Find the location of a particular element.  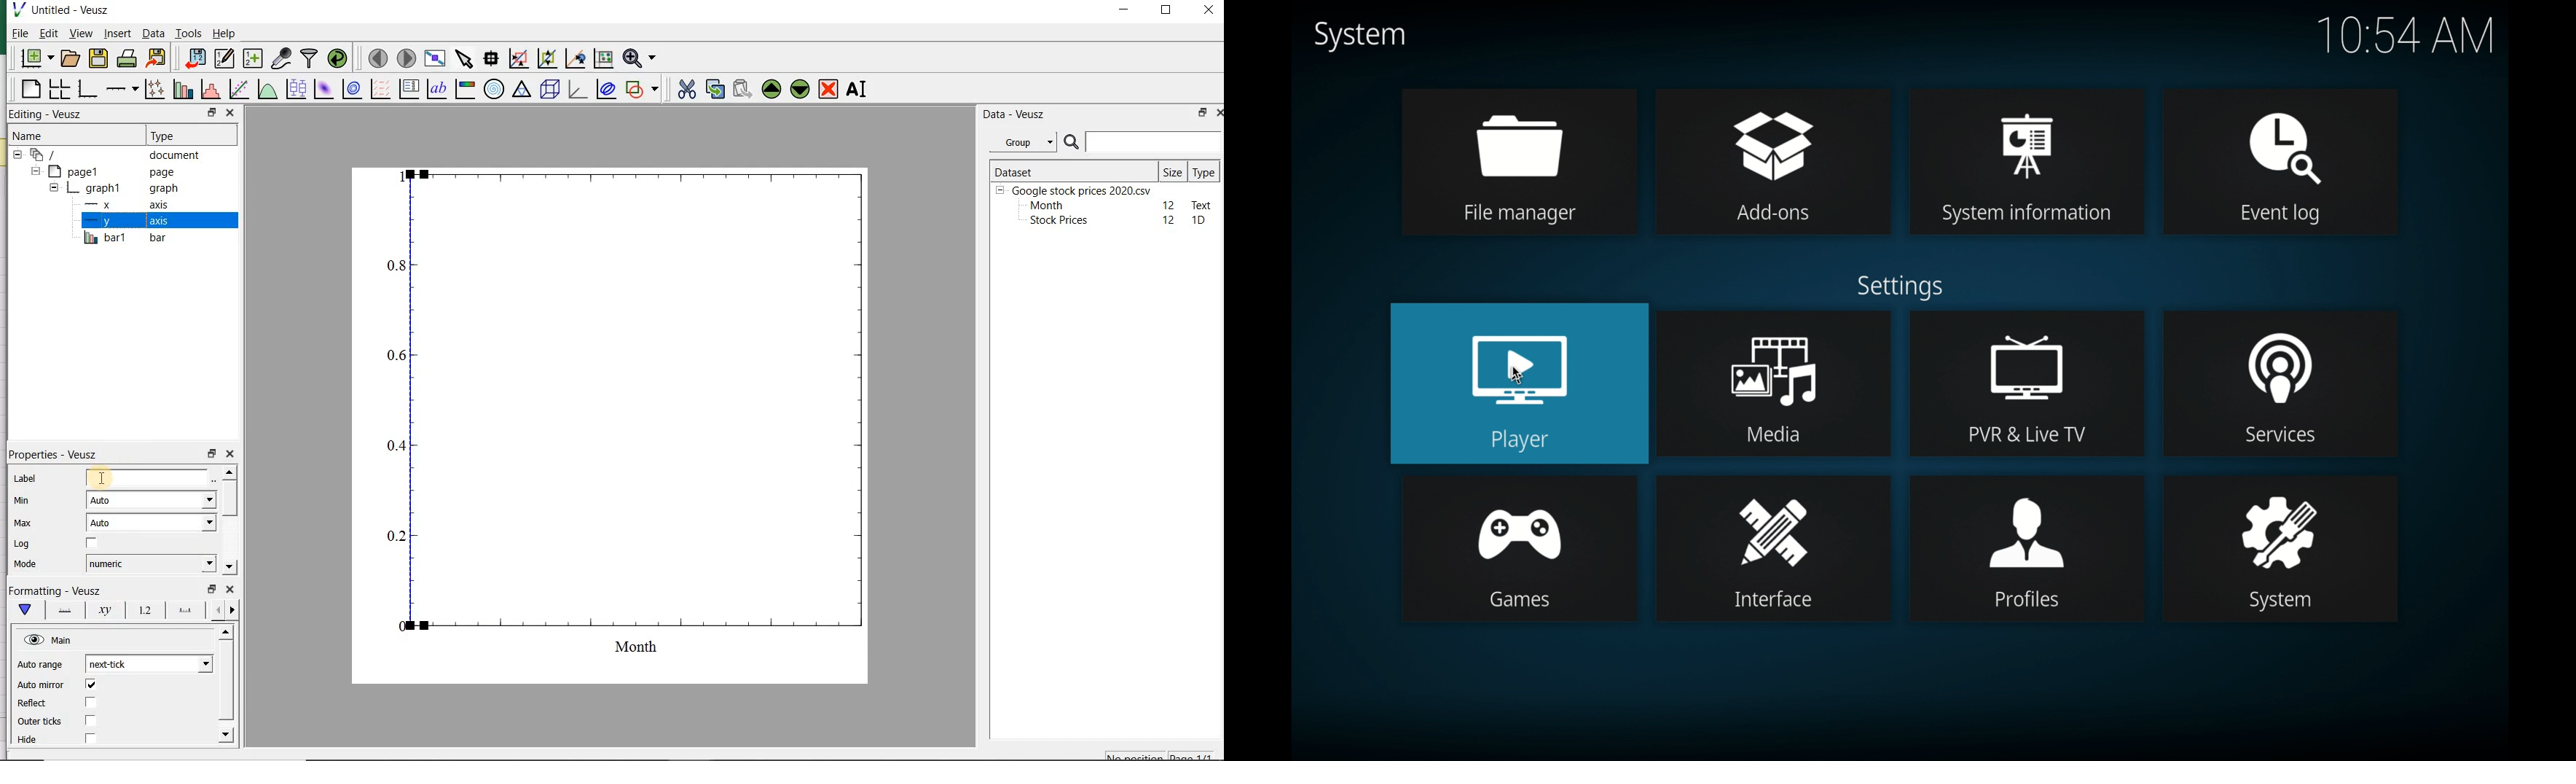

services is located at coordinates (2281, 383).